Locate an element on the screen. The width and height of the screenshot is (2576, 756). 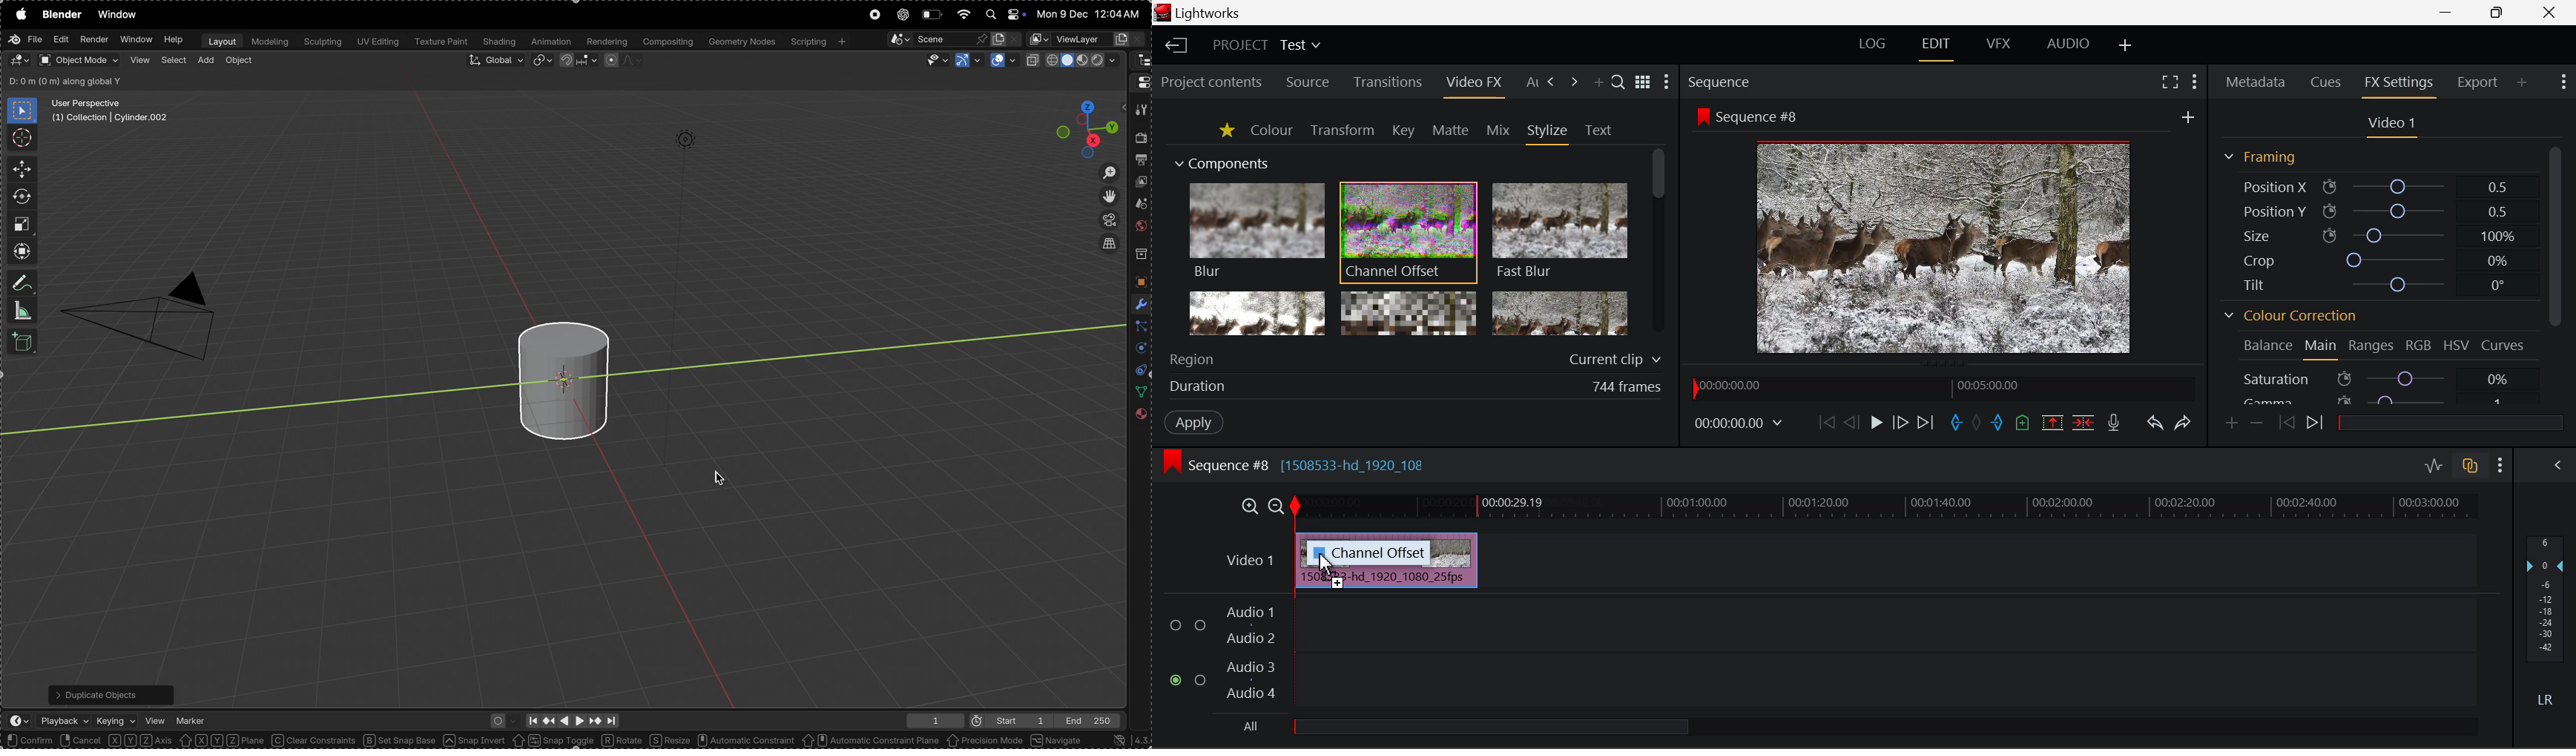
view point shading is located at coordinates (1074, 60).